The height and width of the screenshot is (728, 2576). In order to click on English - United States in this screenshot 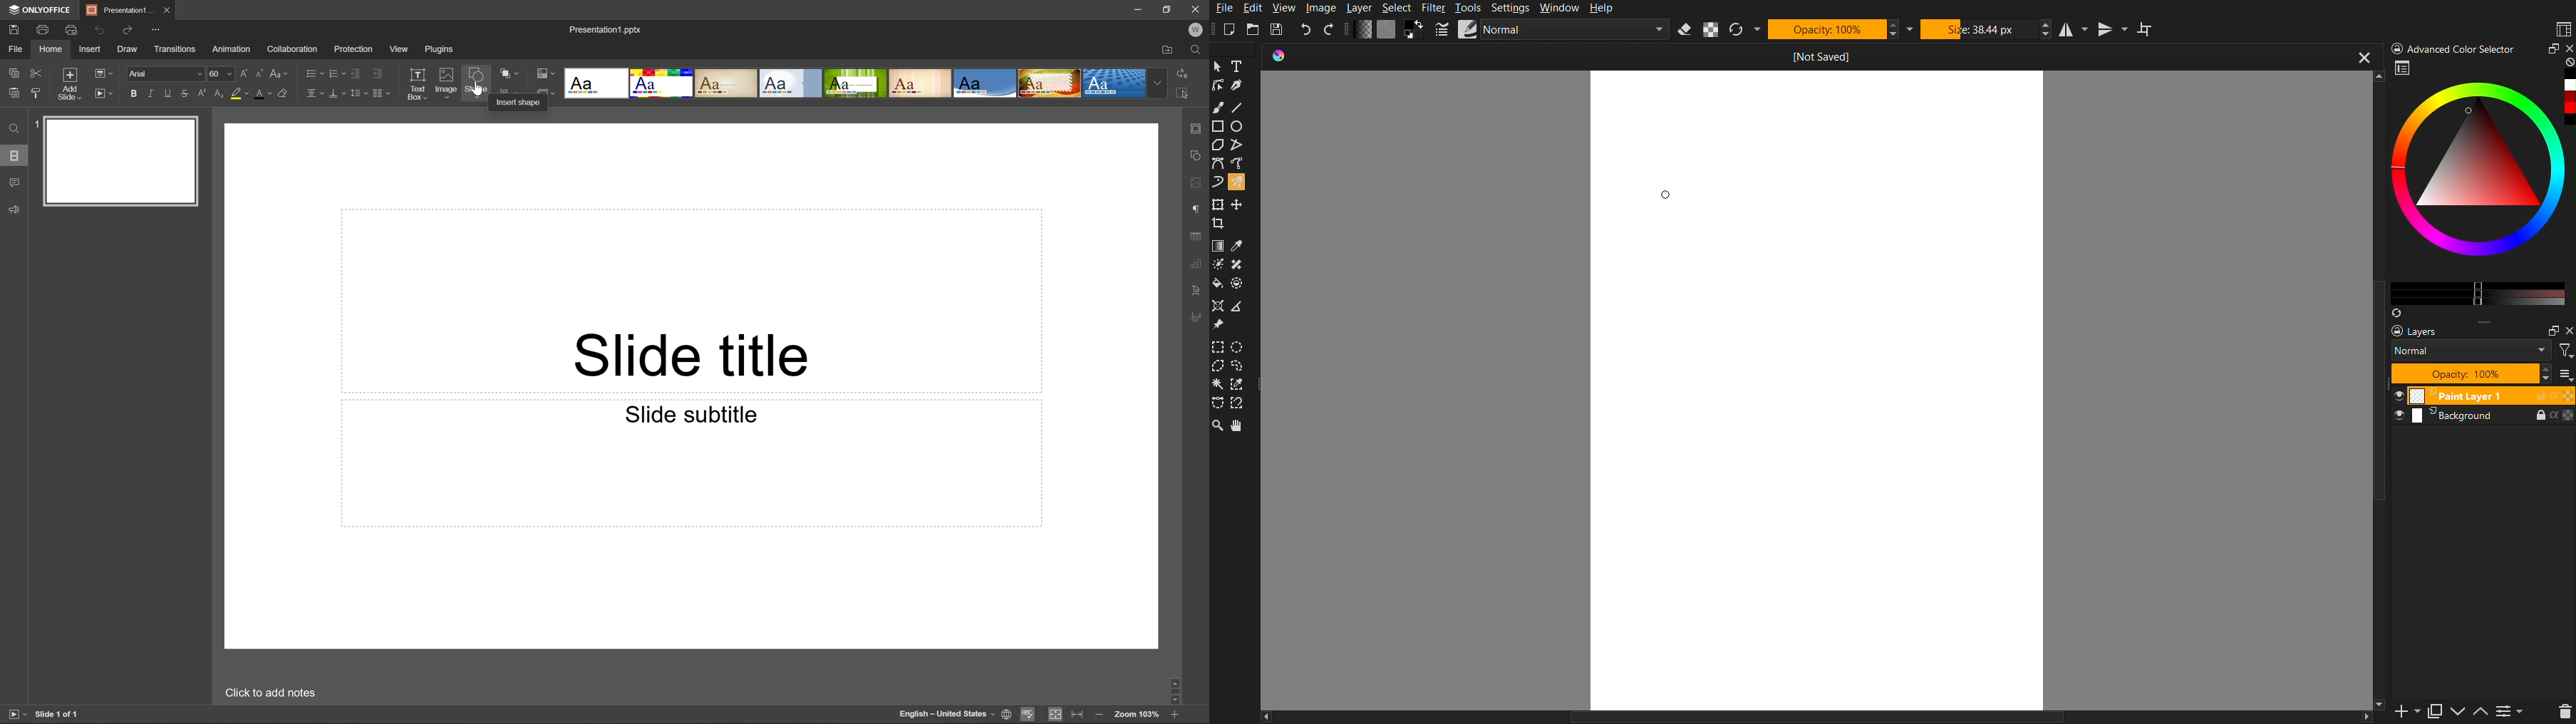, I will do `click(947, 716)`.